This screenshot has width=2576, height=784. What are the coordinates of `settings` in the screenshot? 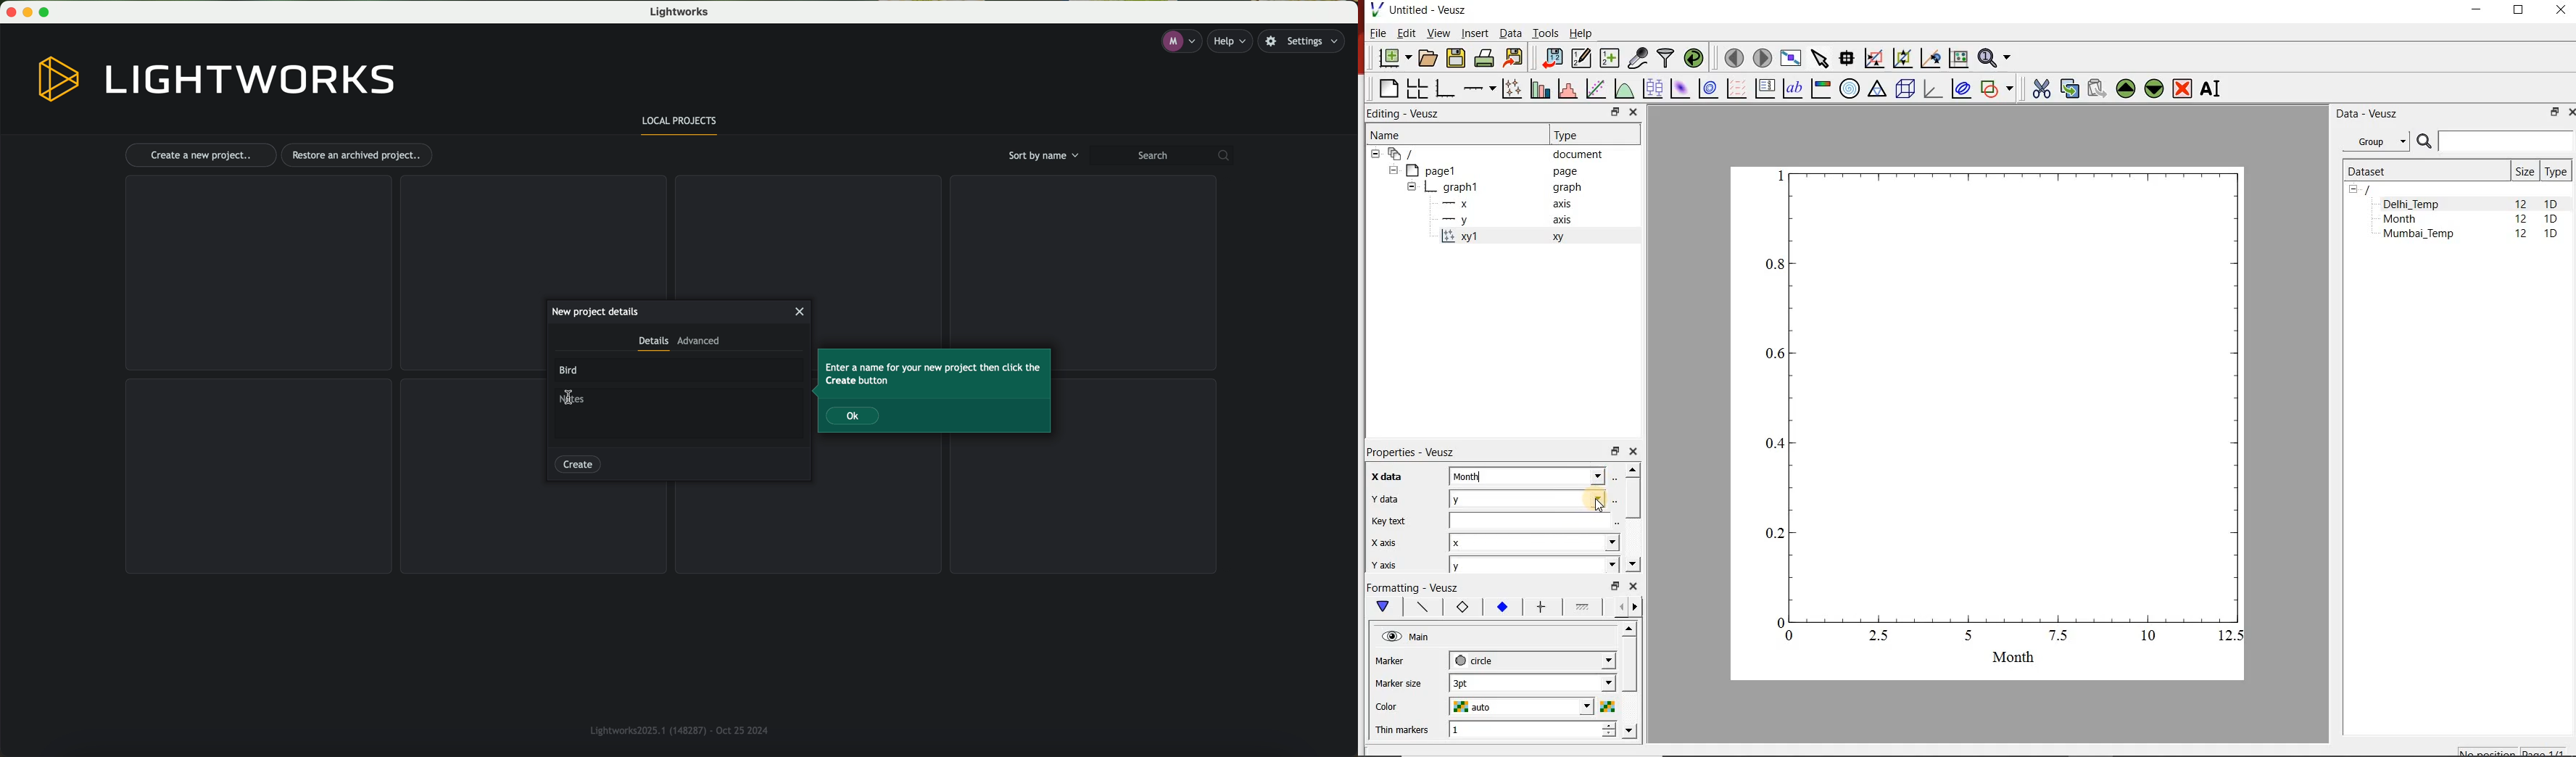 It's located at (1307, 42).